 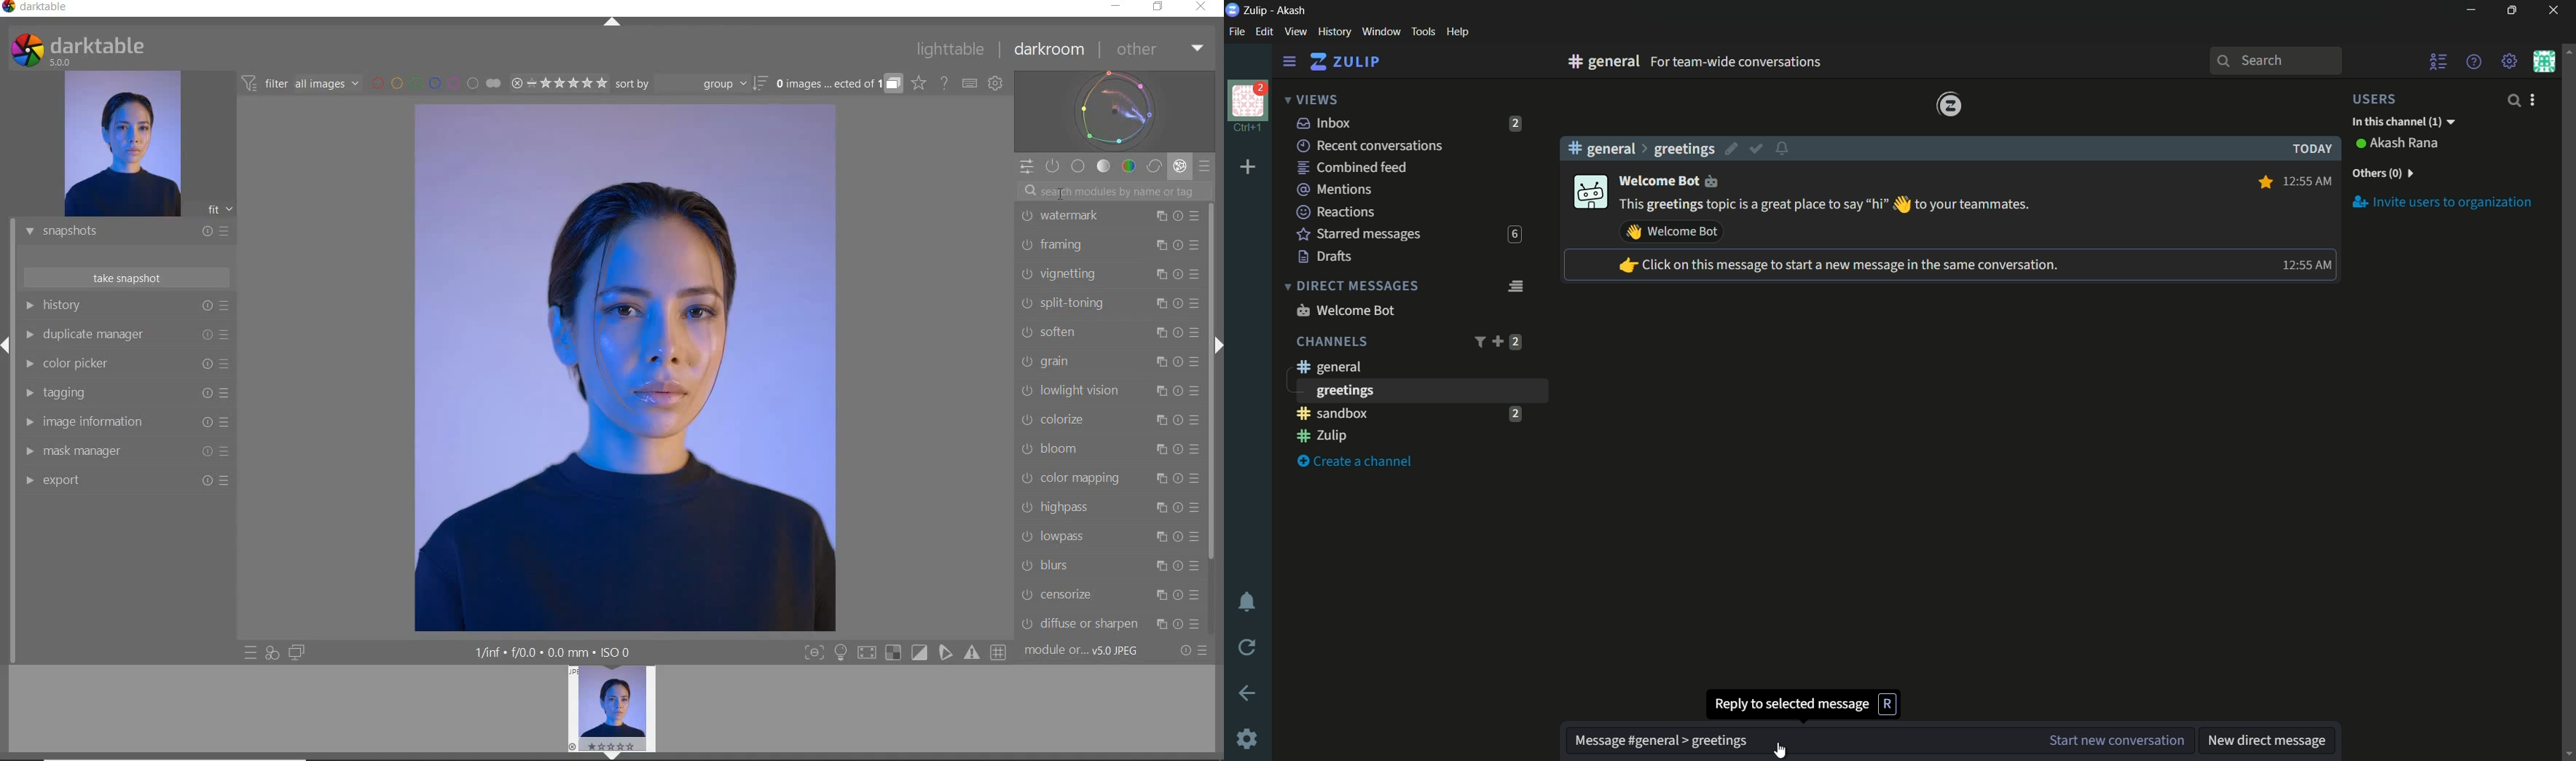 I want to click on Button, so click(x=946, y=652).